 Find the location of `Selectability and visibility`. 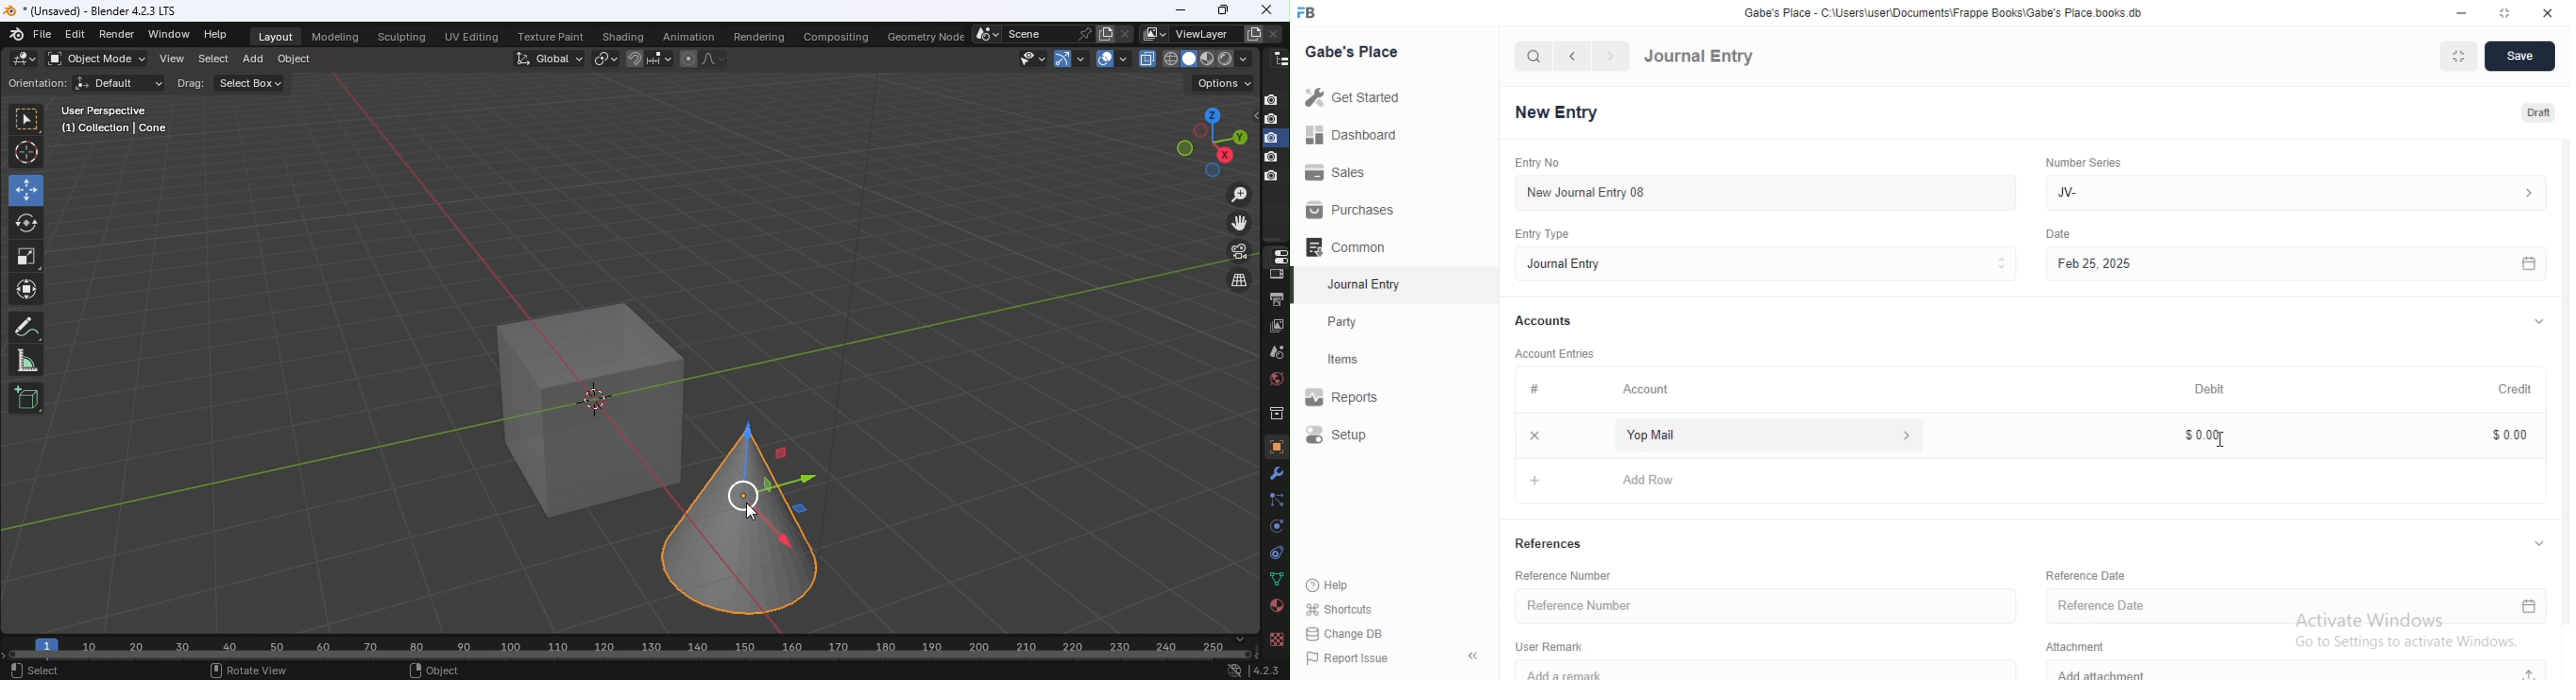

Selectability and visibility is located at coordinates (1034, 58).